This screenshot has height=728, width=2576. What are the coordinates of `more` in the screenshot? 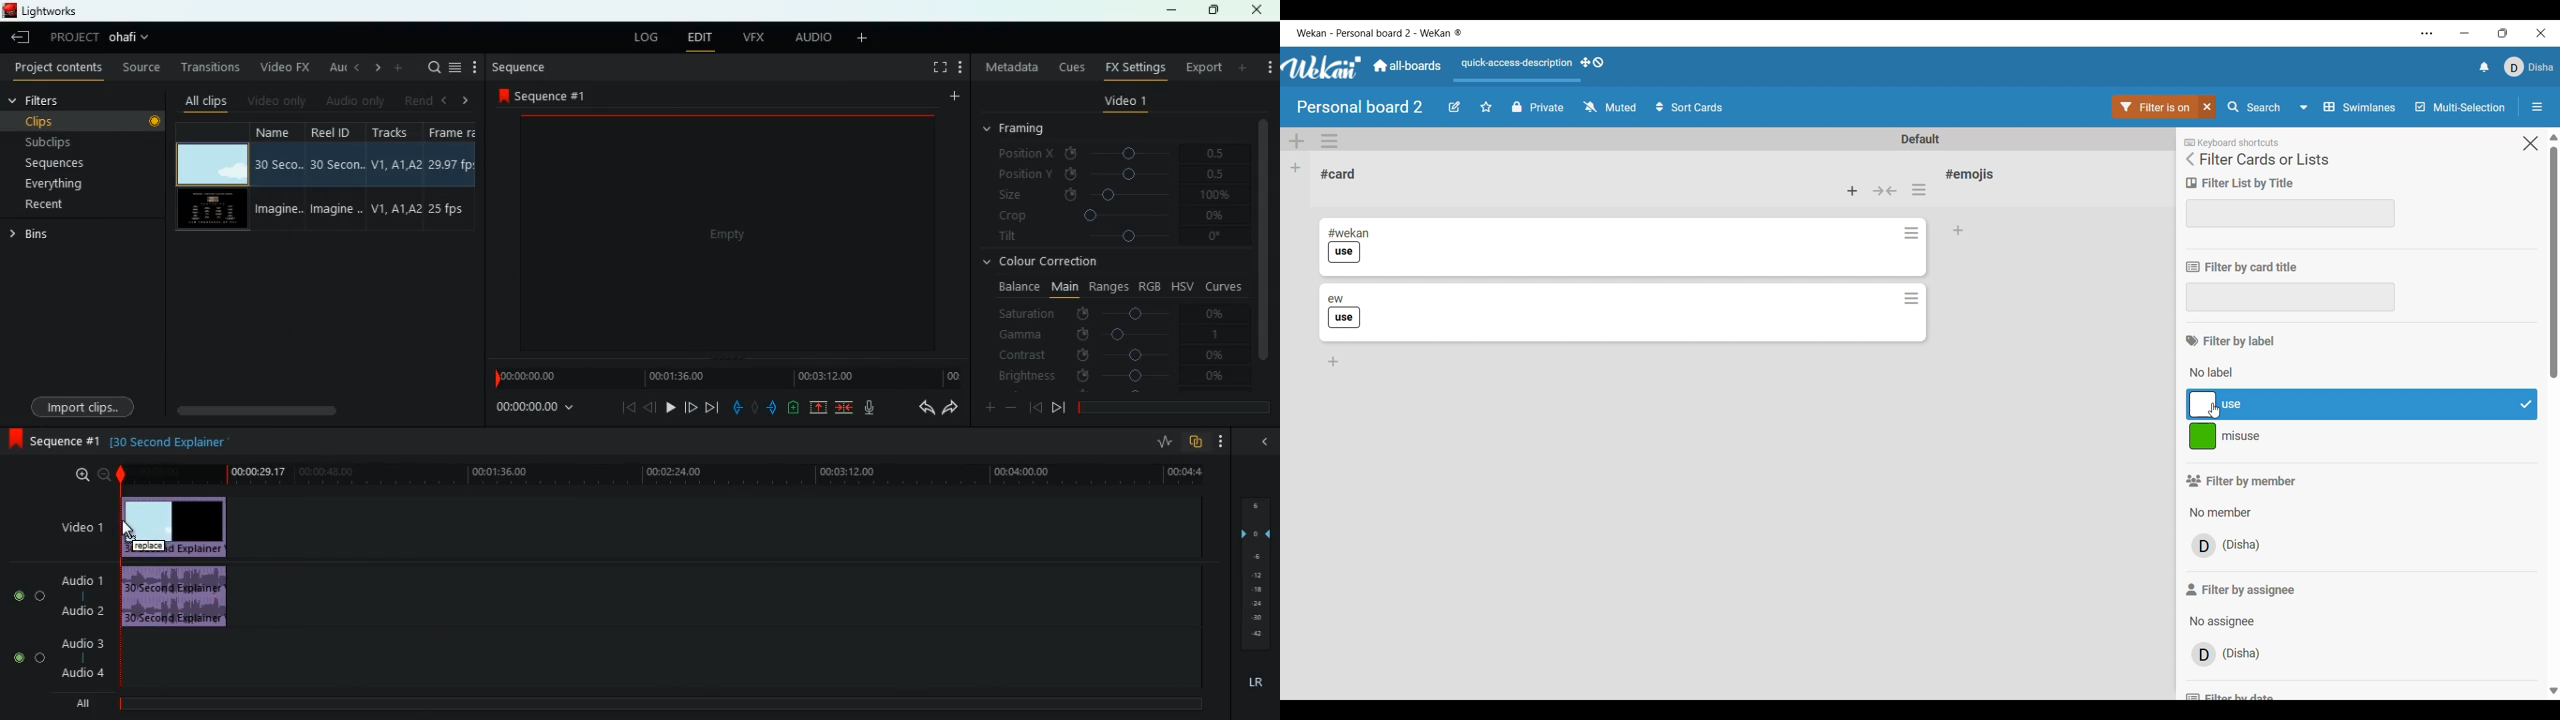 It's located at (866, 39).